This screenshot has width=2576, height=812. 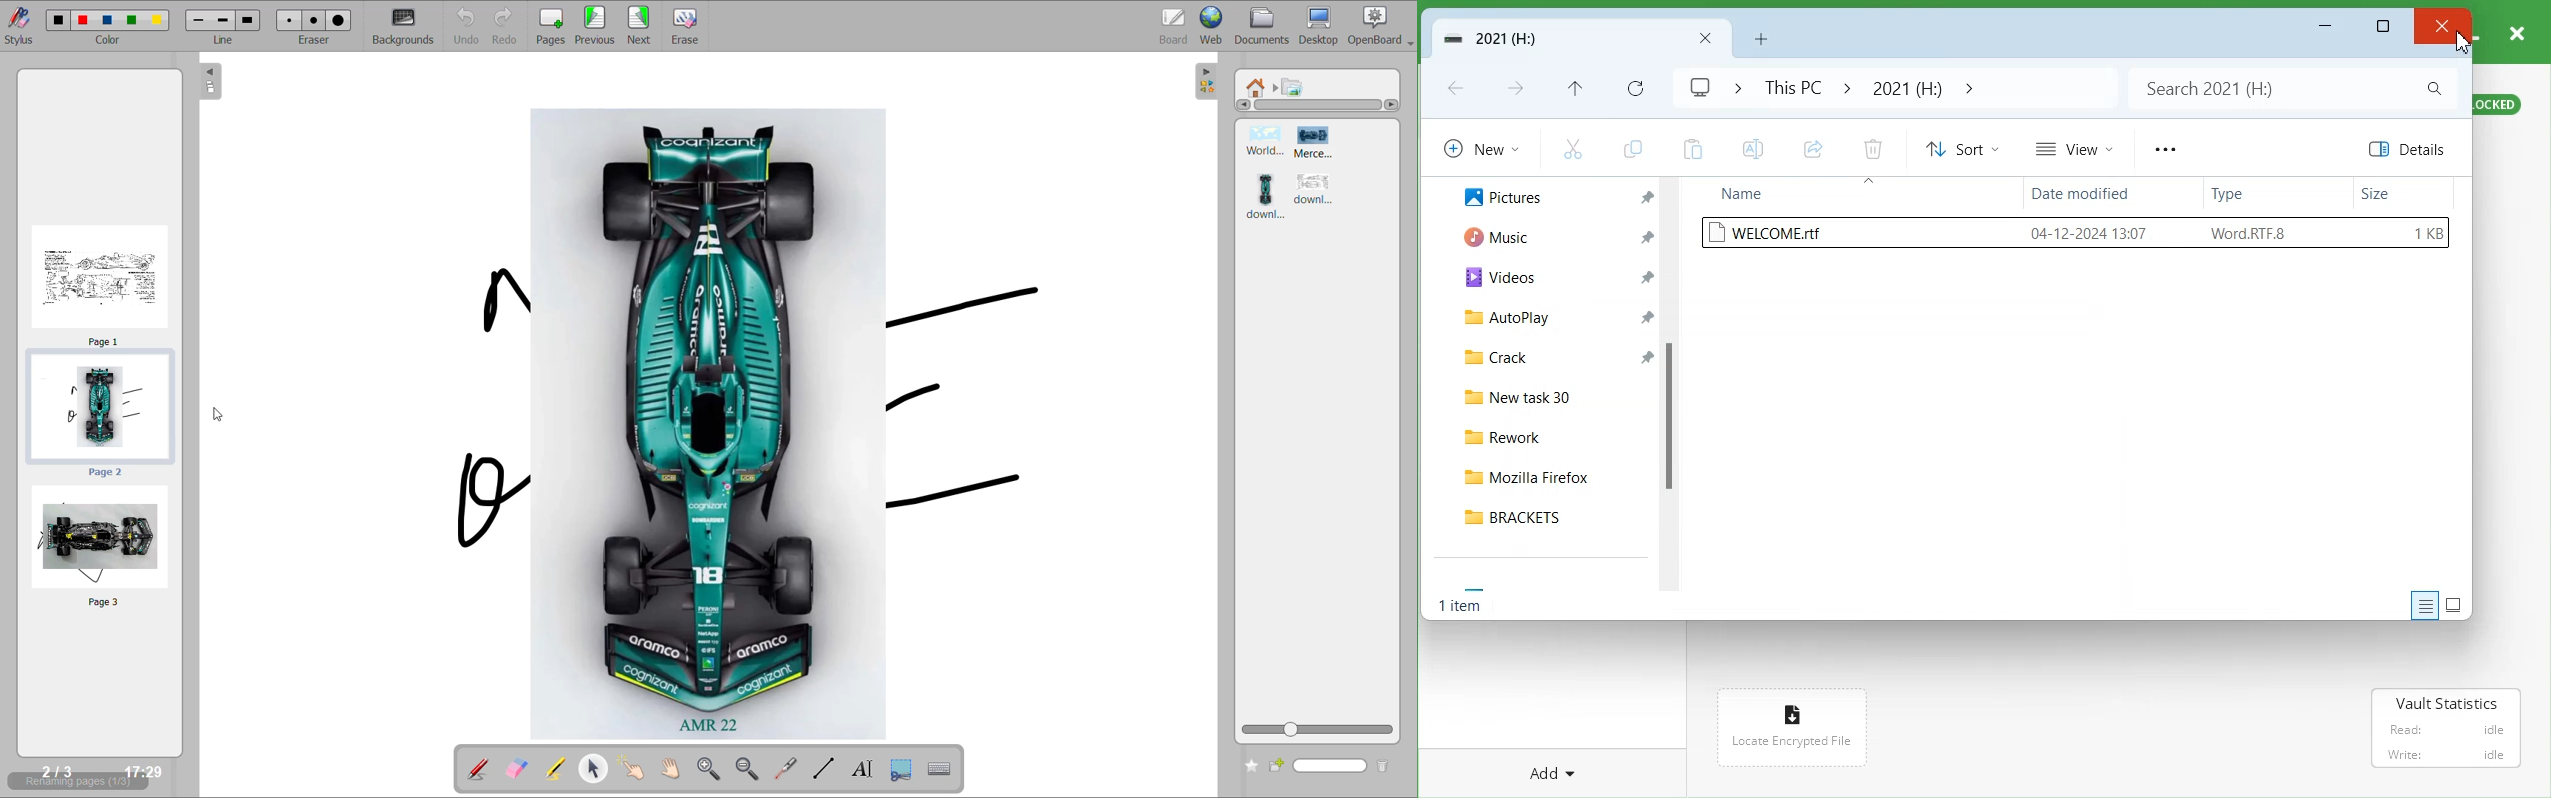 What do you see at coordinates (1645, 239) in the screenshot?
I see `Pin a file` at bounding box center [1645, 239].